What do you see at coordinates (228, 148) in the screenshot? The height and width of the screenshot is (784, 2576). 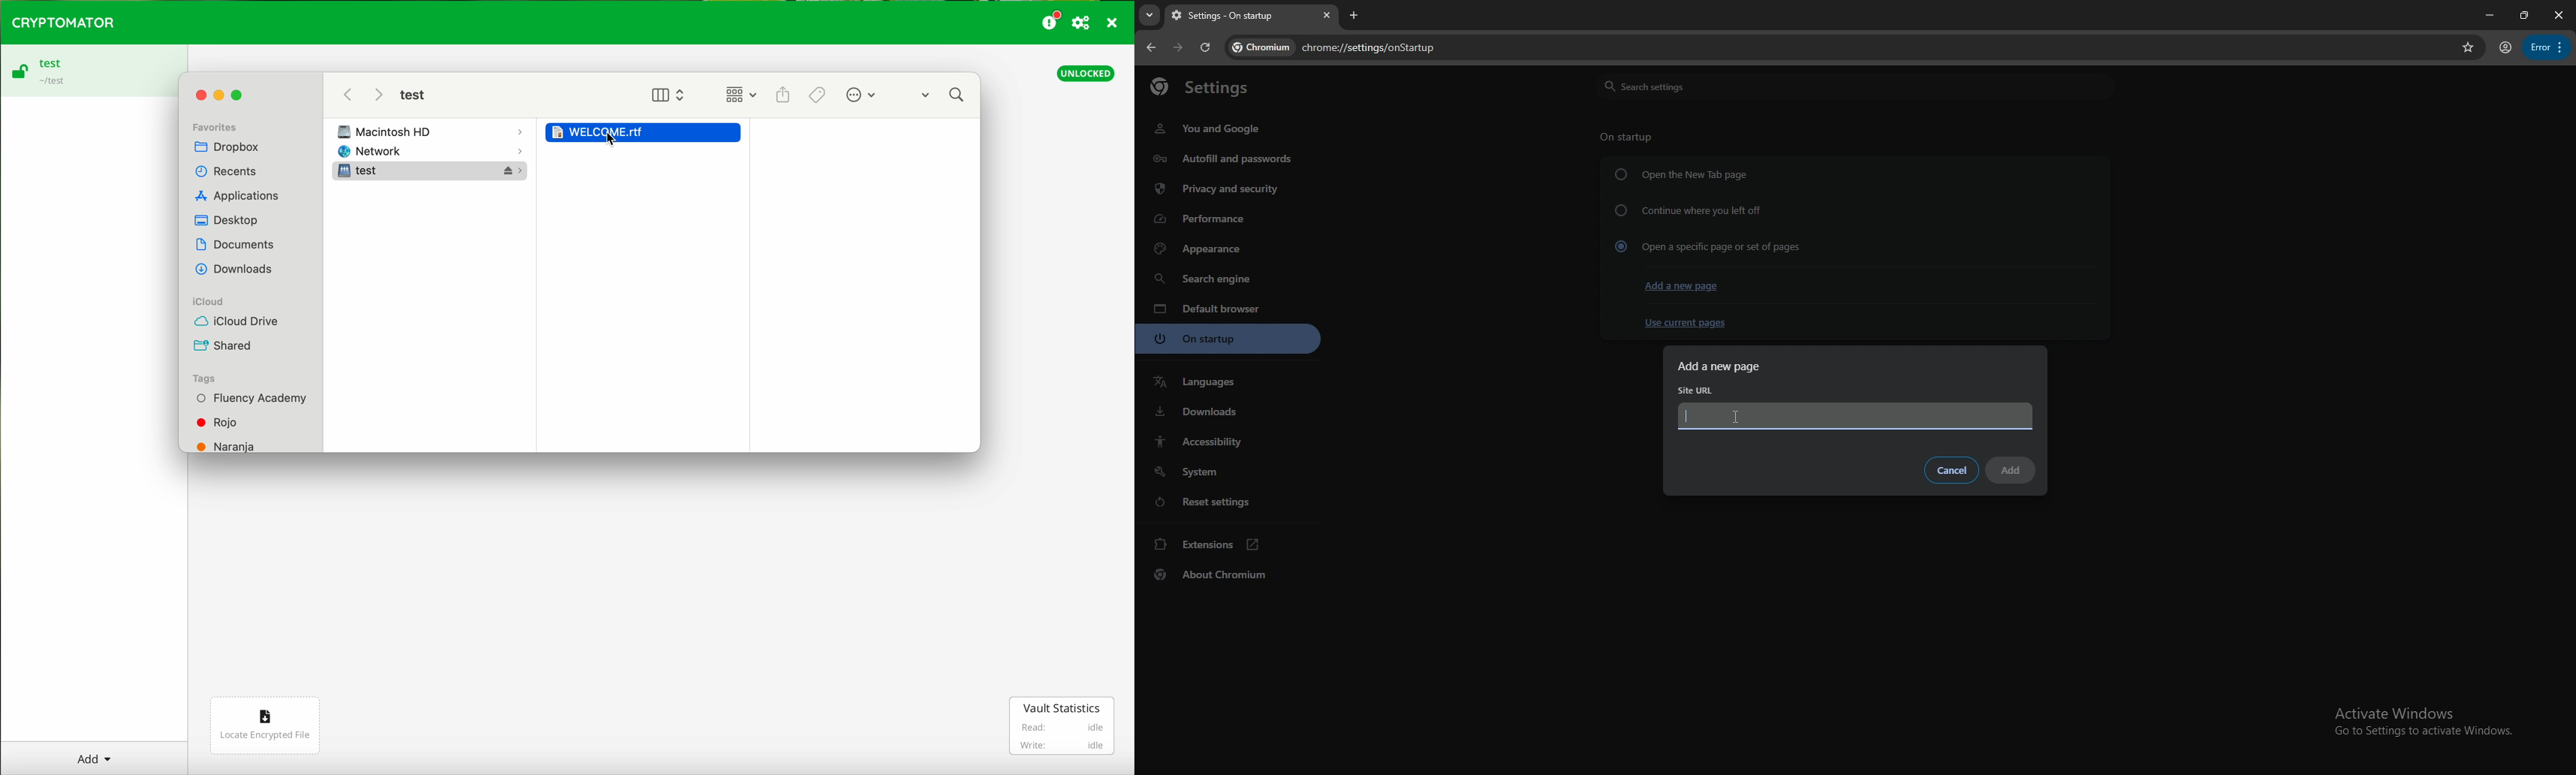 I see `Dropbox` at bounding box center [228, 148].